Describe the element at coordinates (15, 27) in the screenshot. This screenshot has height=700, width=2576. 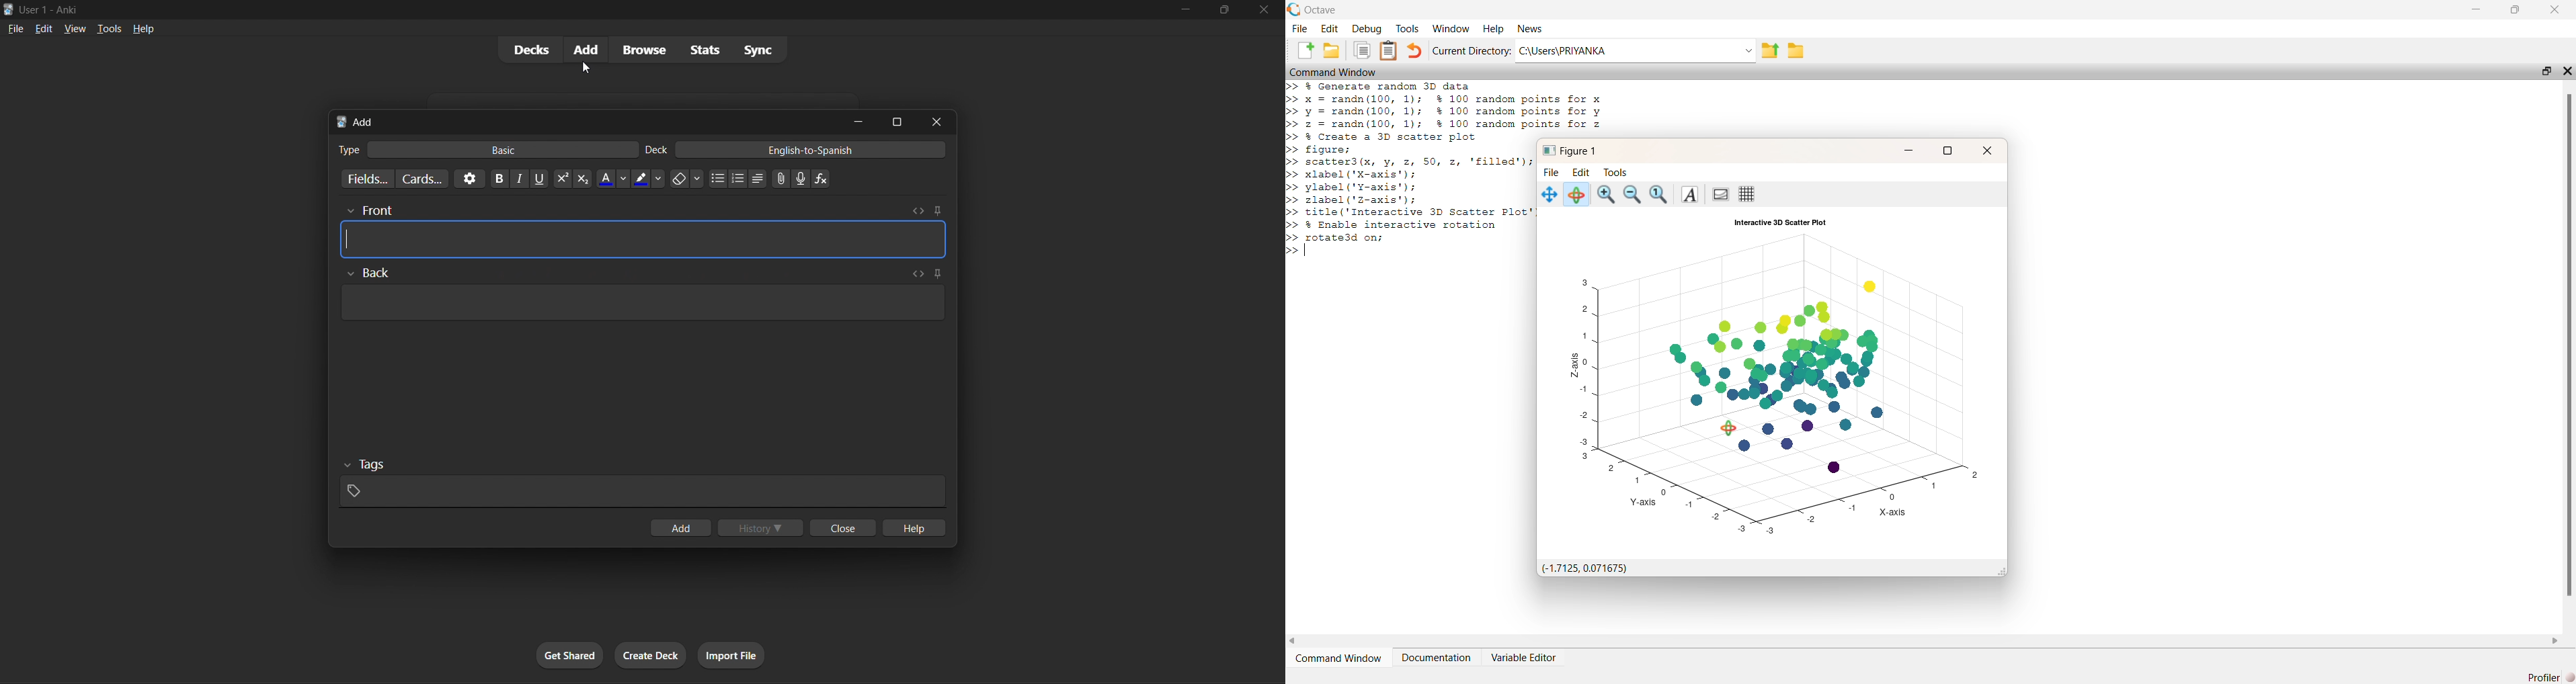
I see `file` at that location.